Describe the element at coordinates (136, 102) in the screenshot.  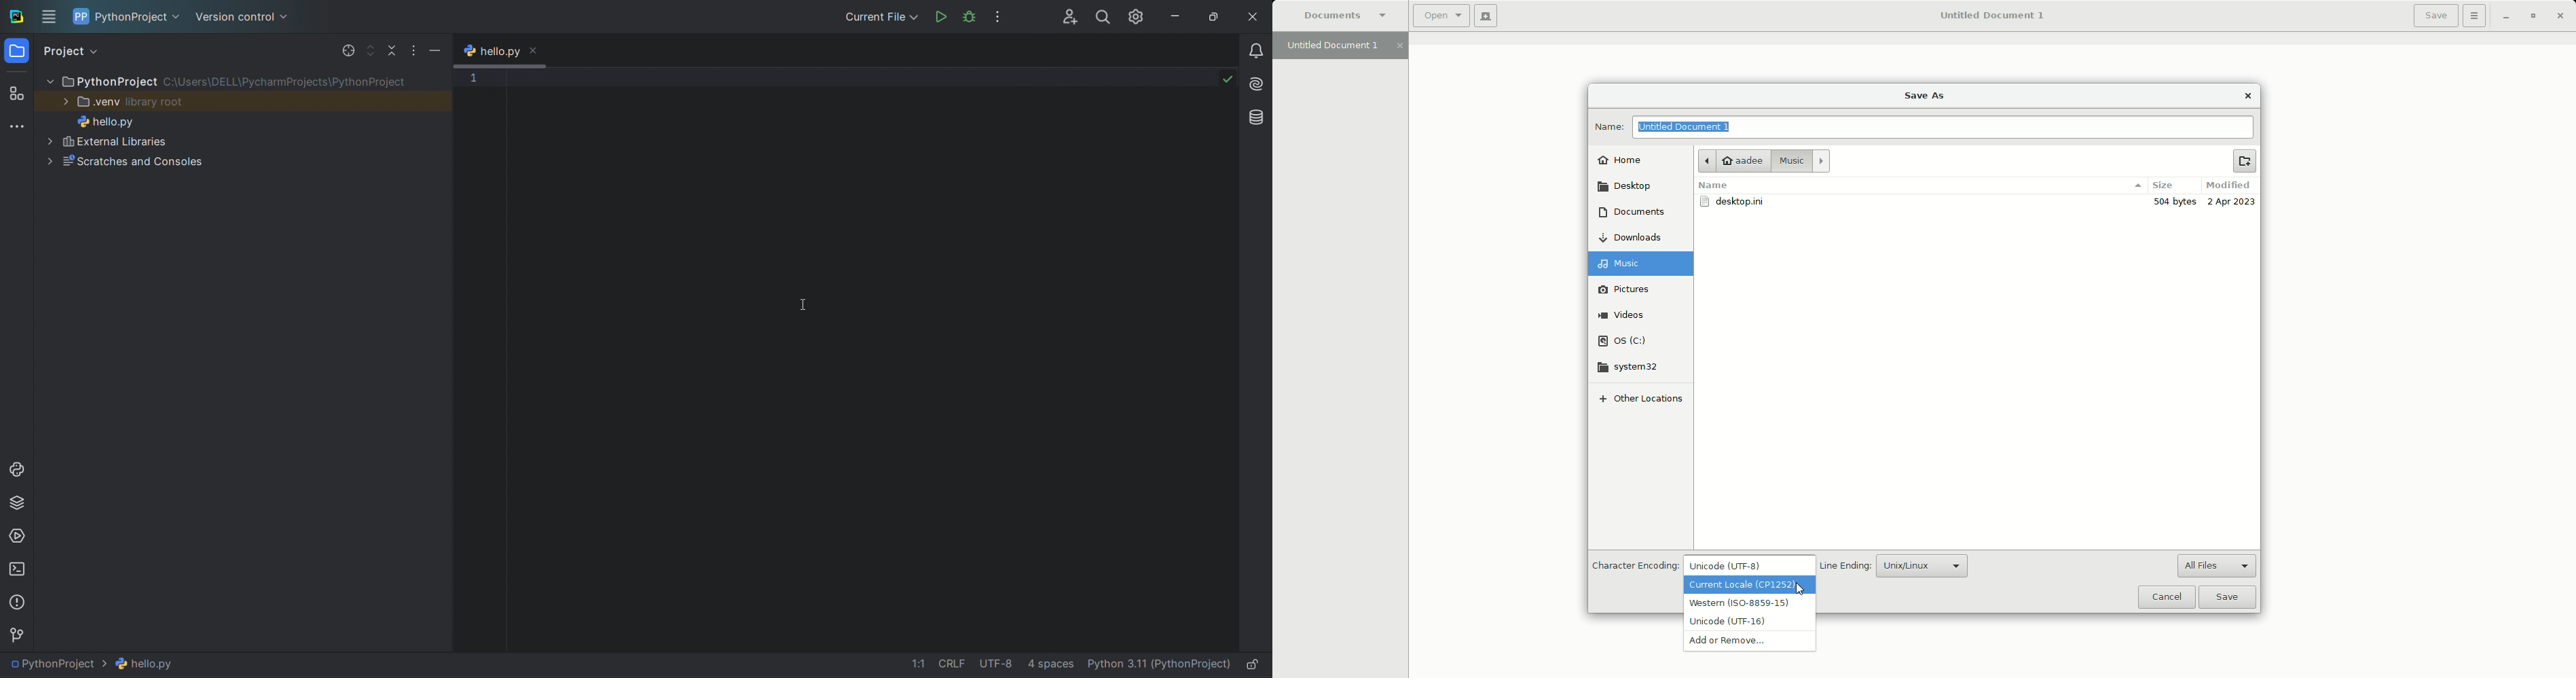
I see `view Library root` at that location.